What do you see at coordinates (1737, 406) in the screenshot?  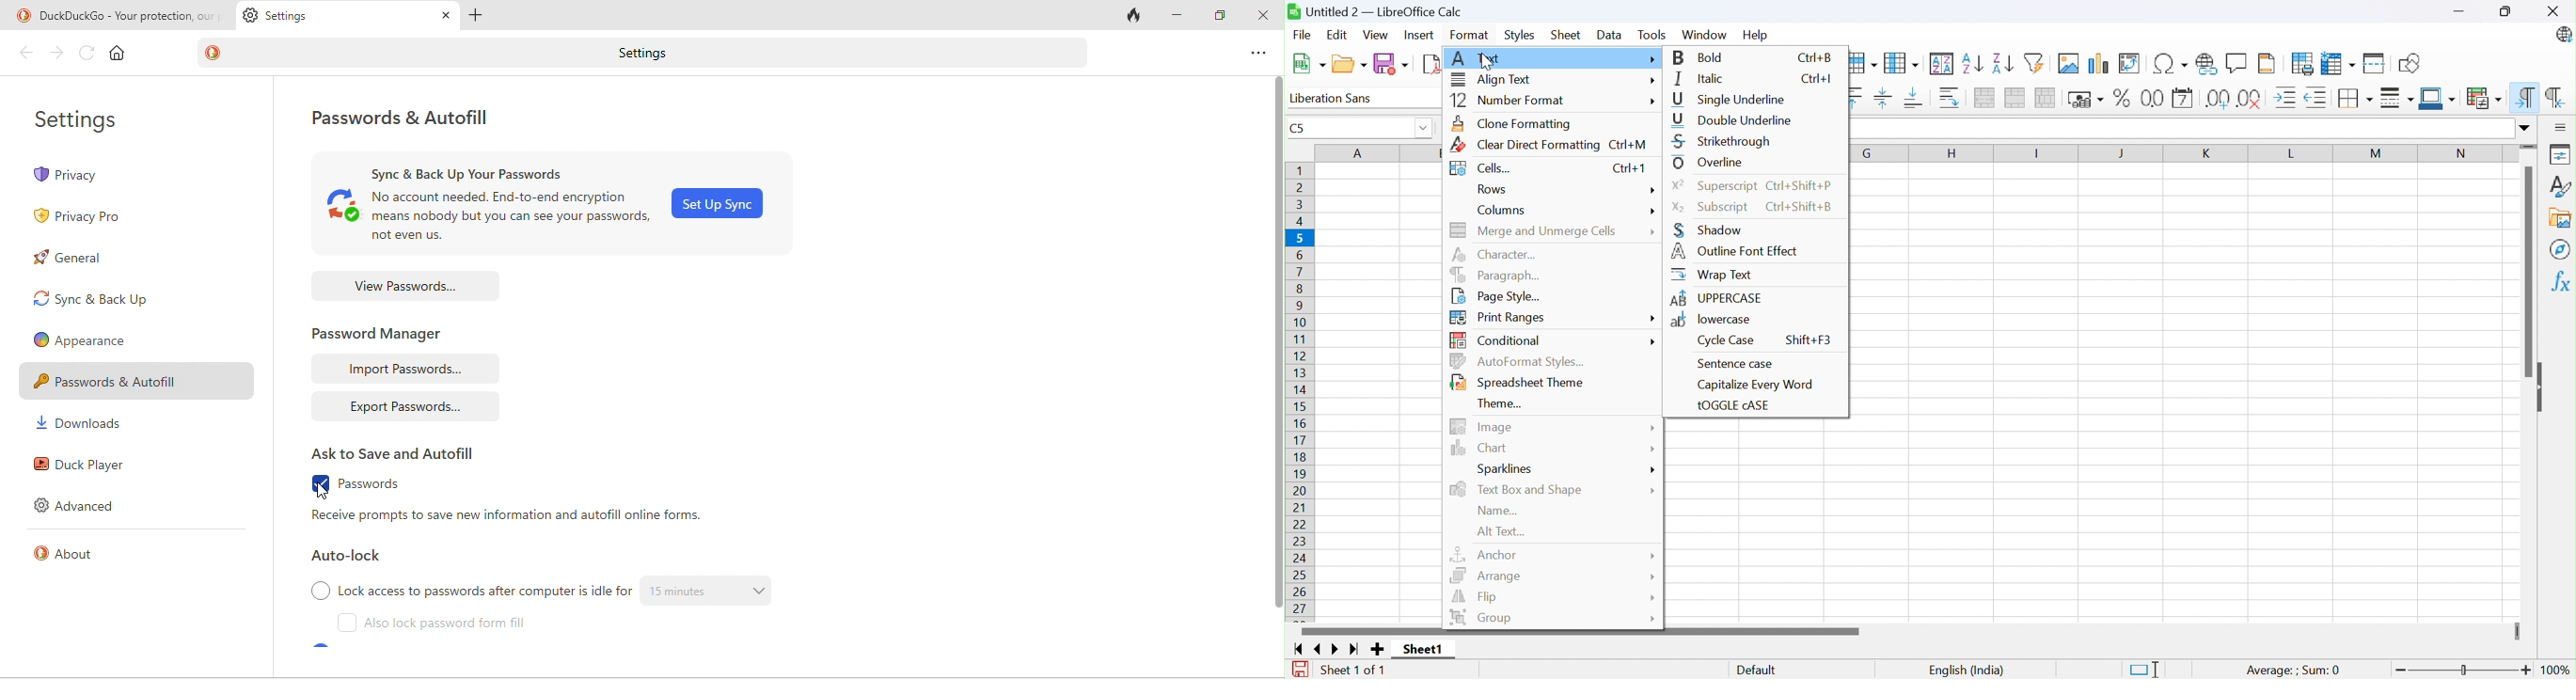 I see `tOGGLE cASE` at bounding box center [1737, 406].